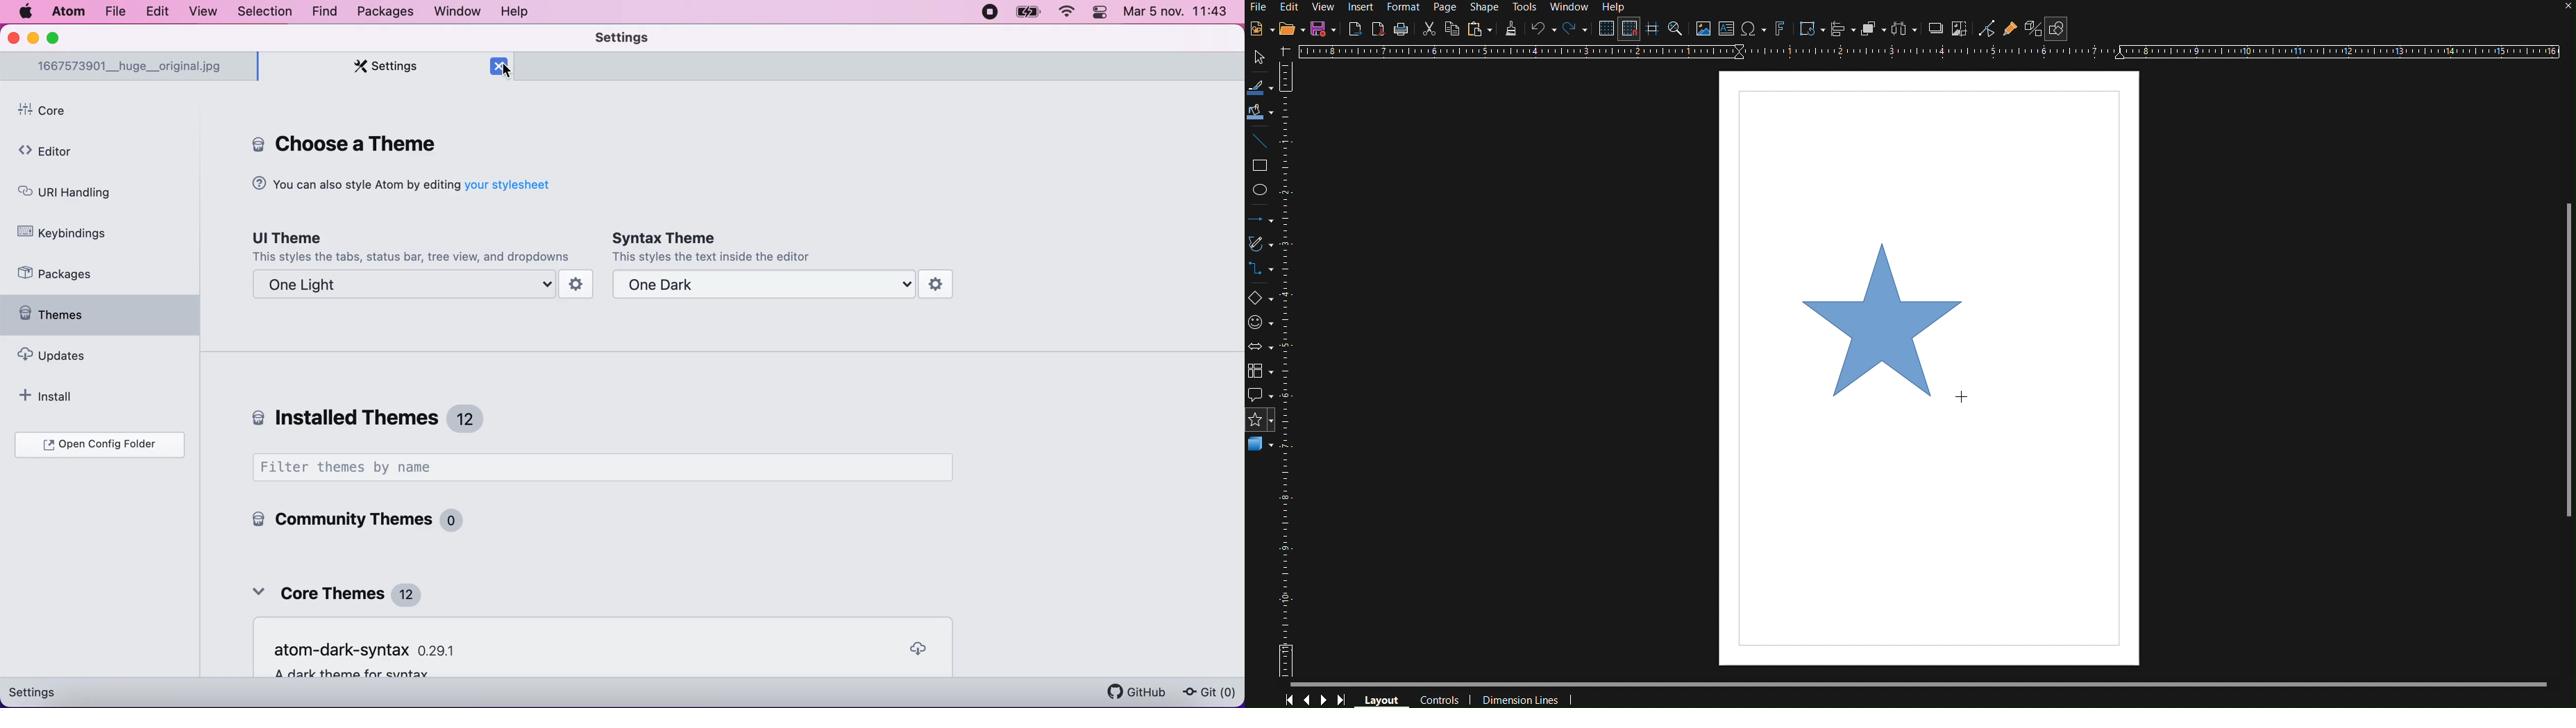 Image resolution: width=2576 pixels, height=728 pixels. I want to click on Scrollbar, so click(1919, 684).